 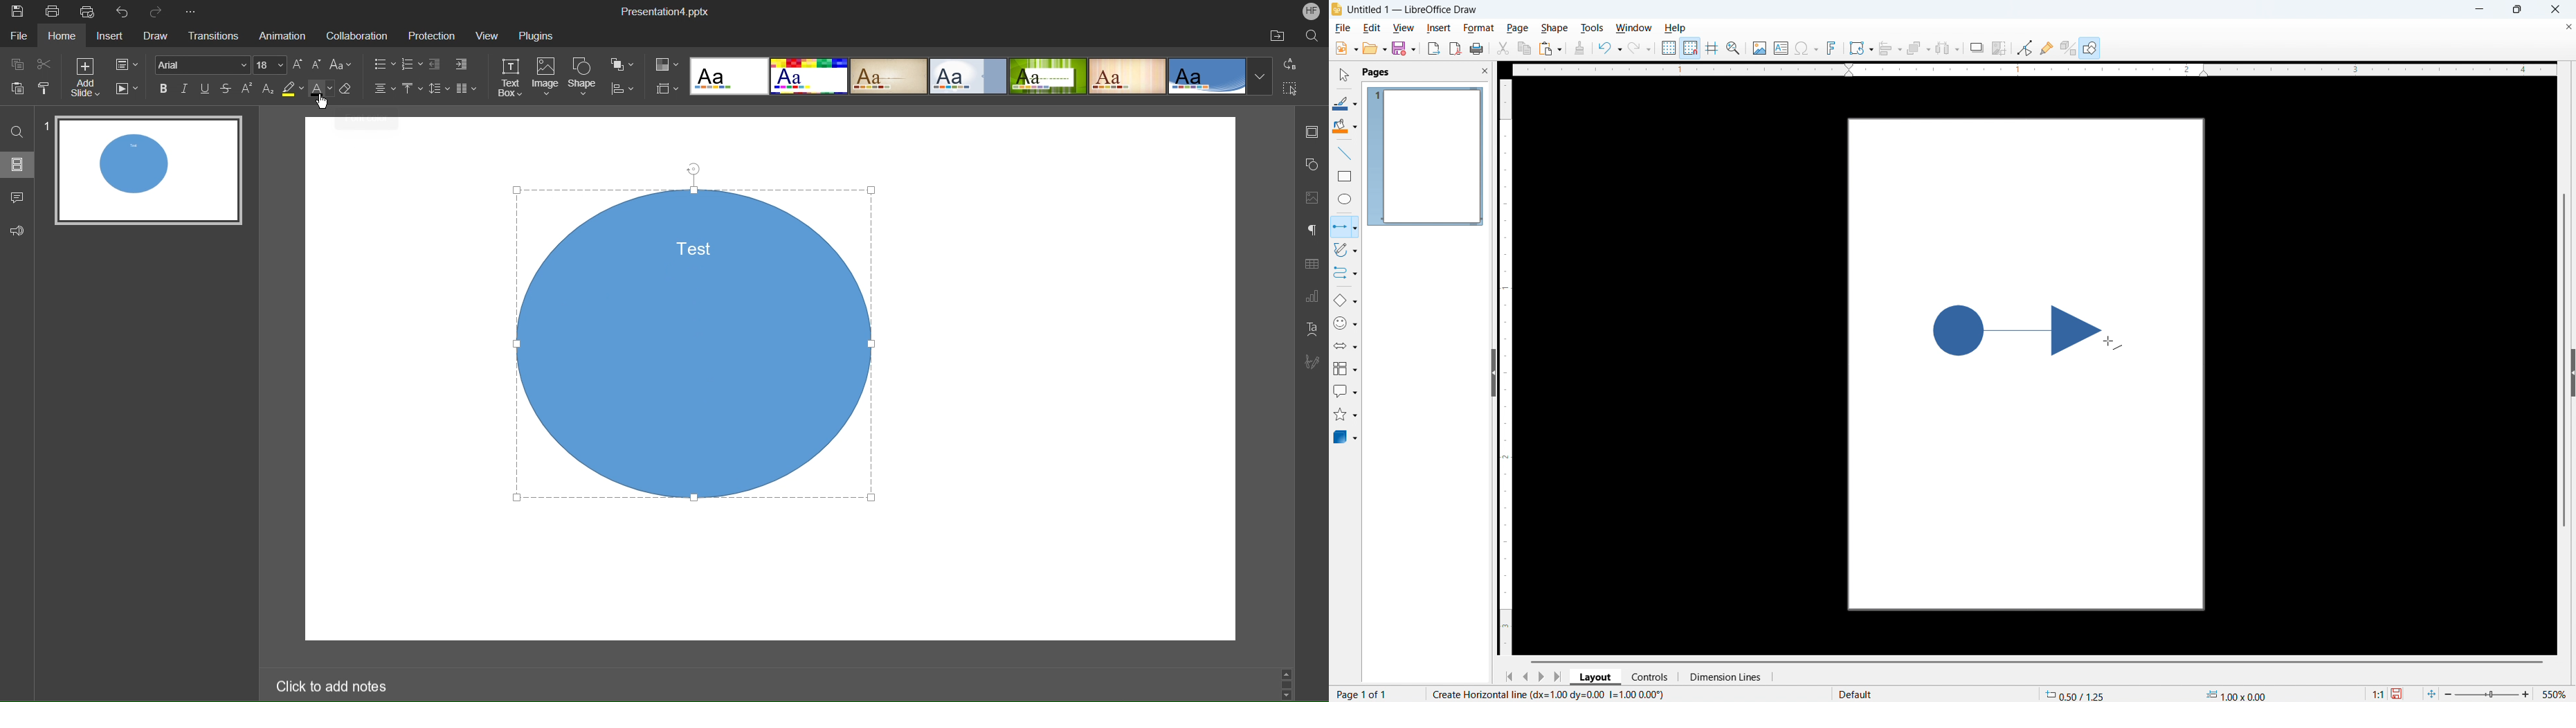 What do you see at coordinates (1312, 130) in the screenshot?
I see `Slide Settings` at bounding box center [1312, 130].